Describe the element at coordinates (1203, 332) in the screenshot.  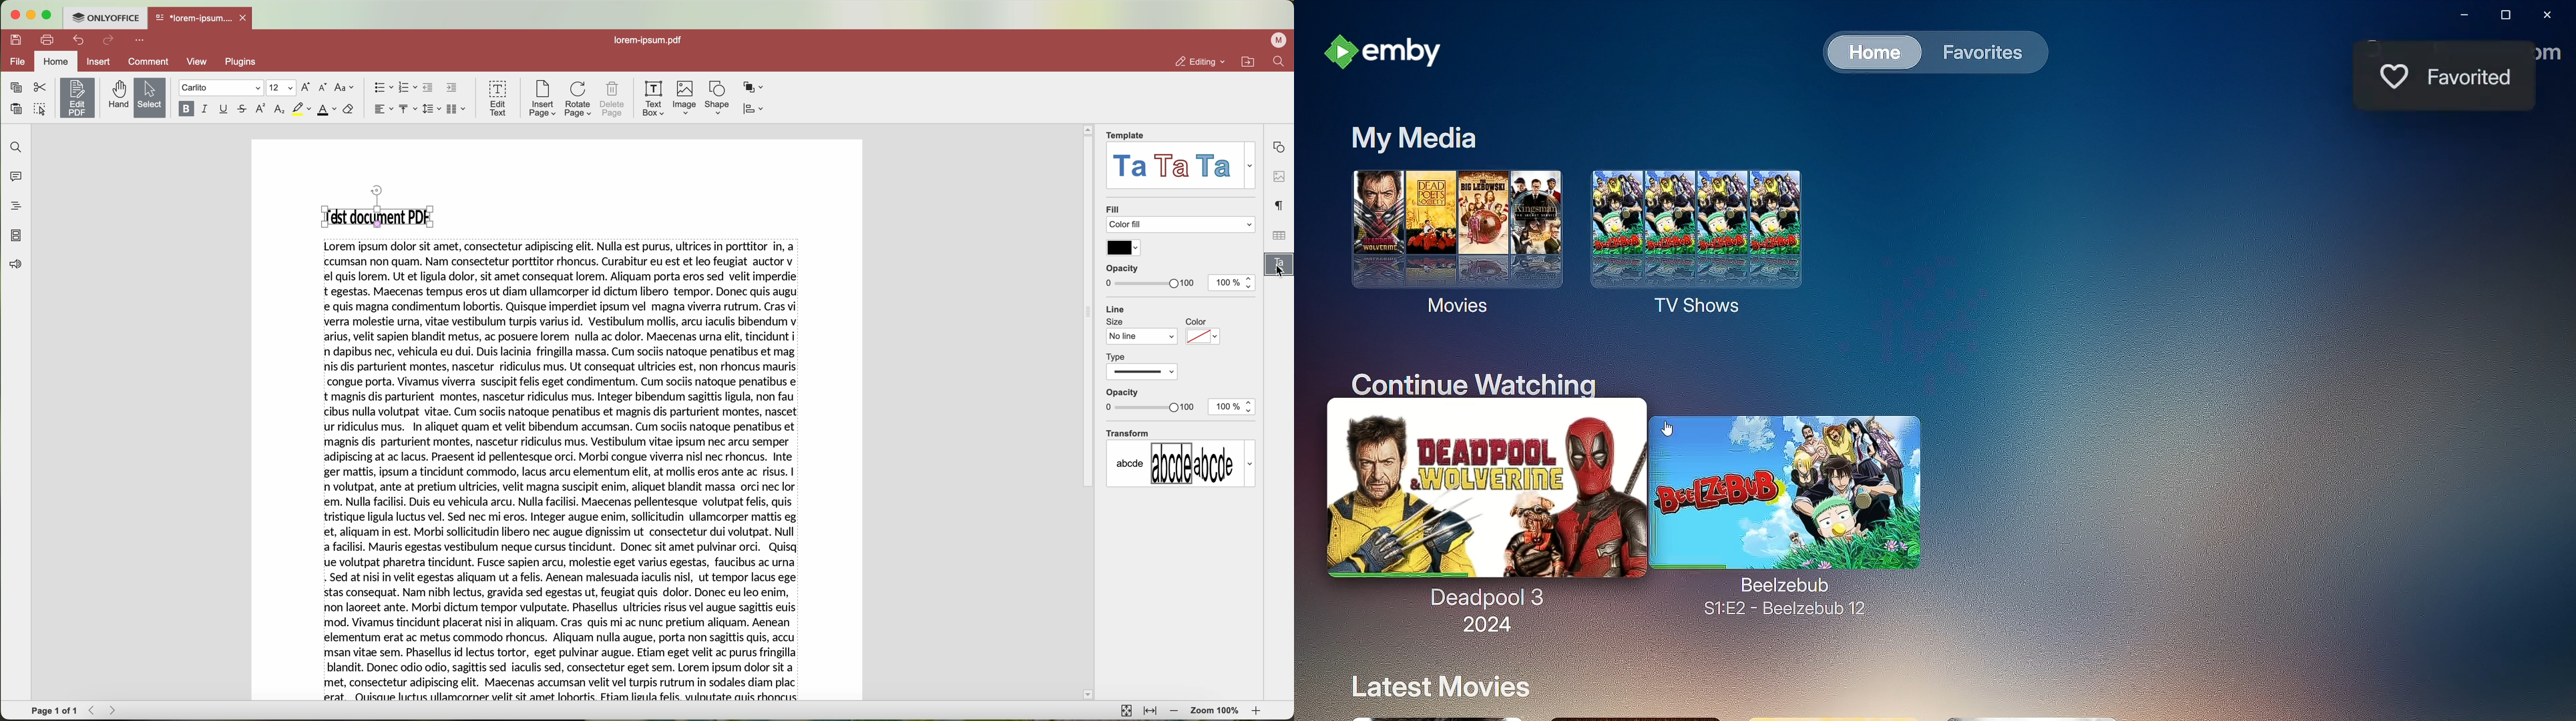
I see `color` at that location.